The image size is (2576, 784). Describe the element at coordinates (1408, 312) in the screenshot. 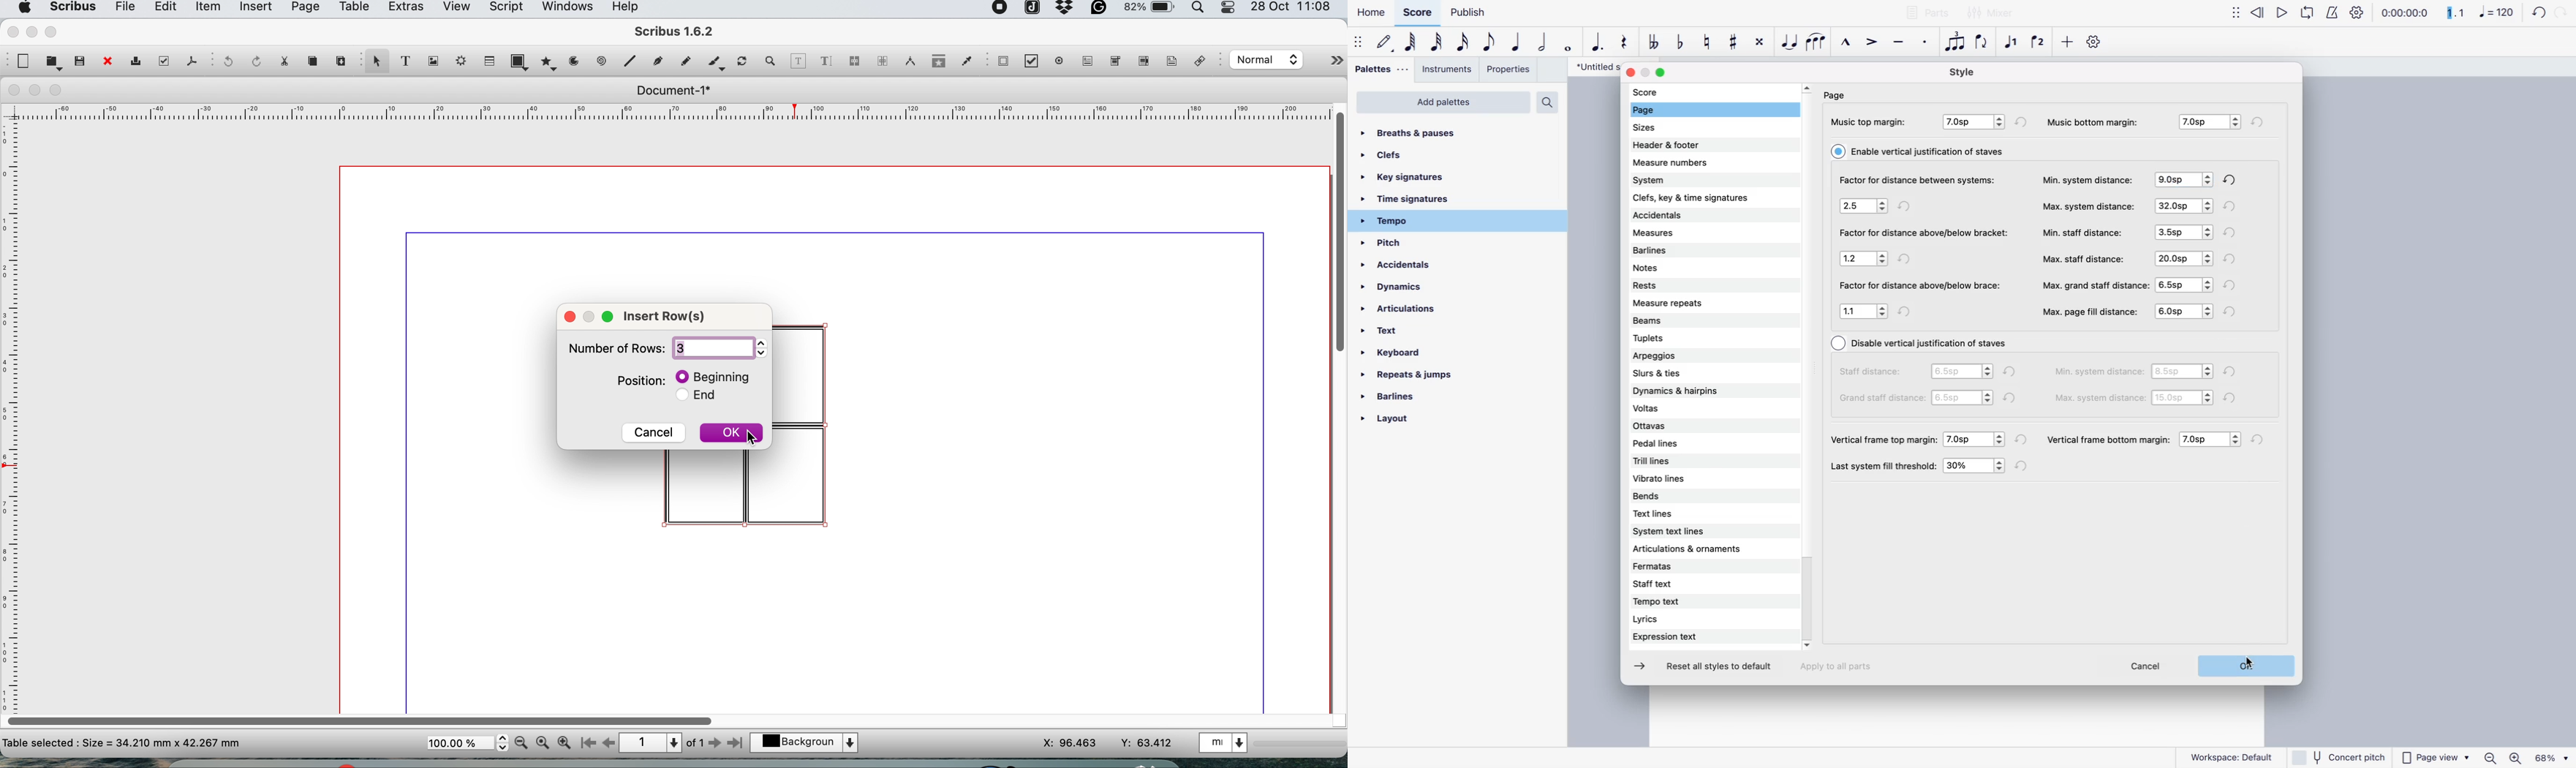

I see `articulations` at that location.